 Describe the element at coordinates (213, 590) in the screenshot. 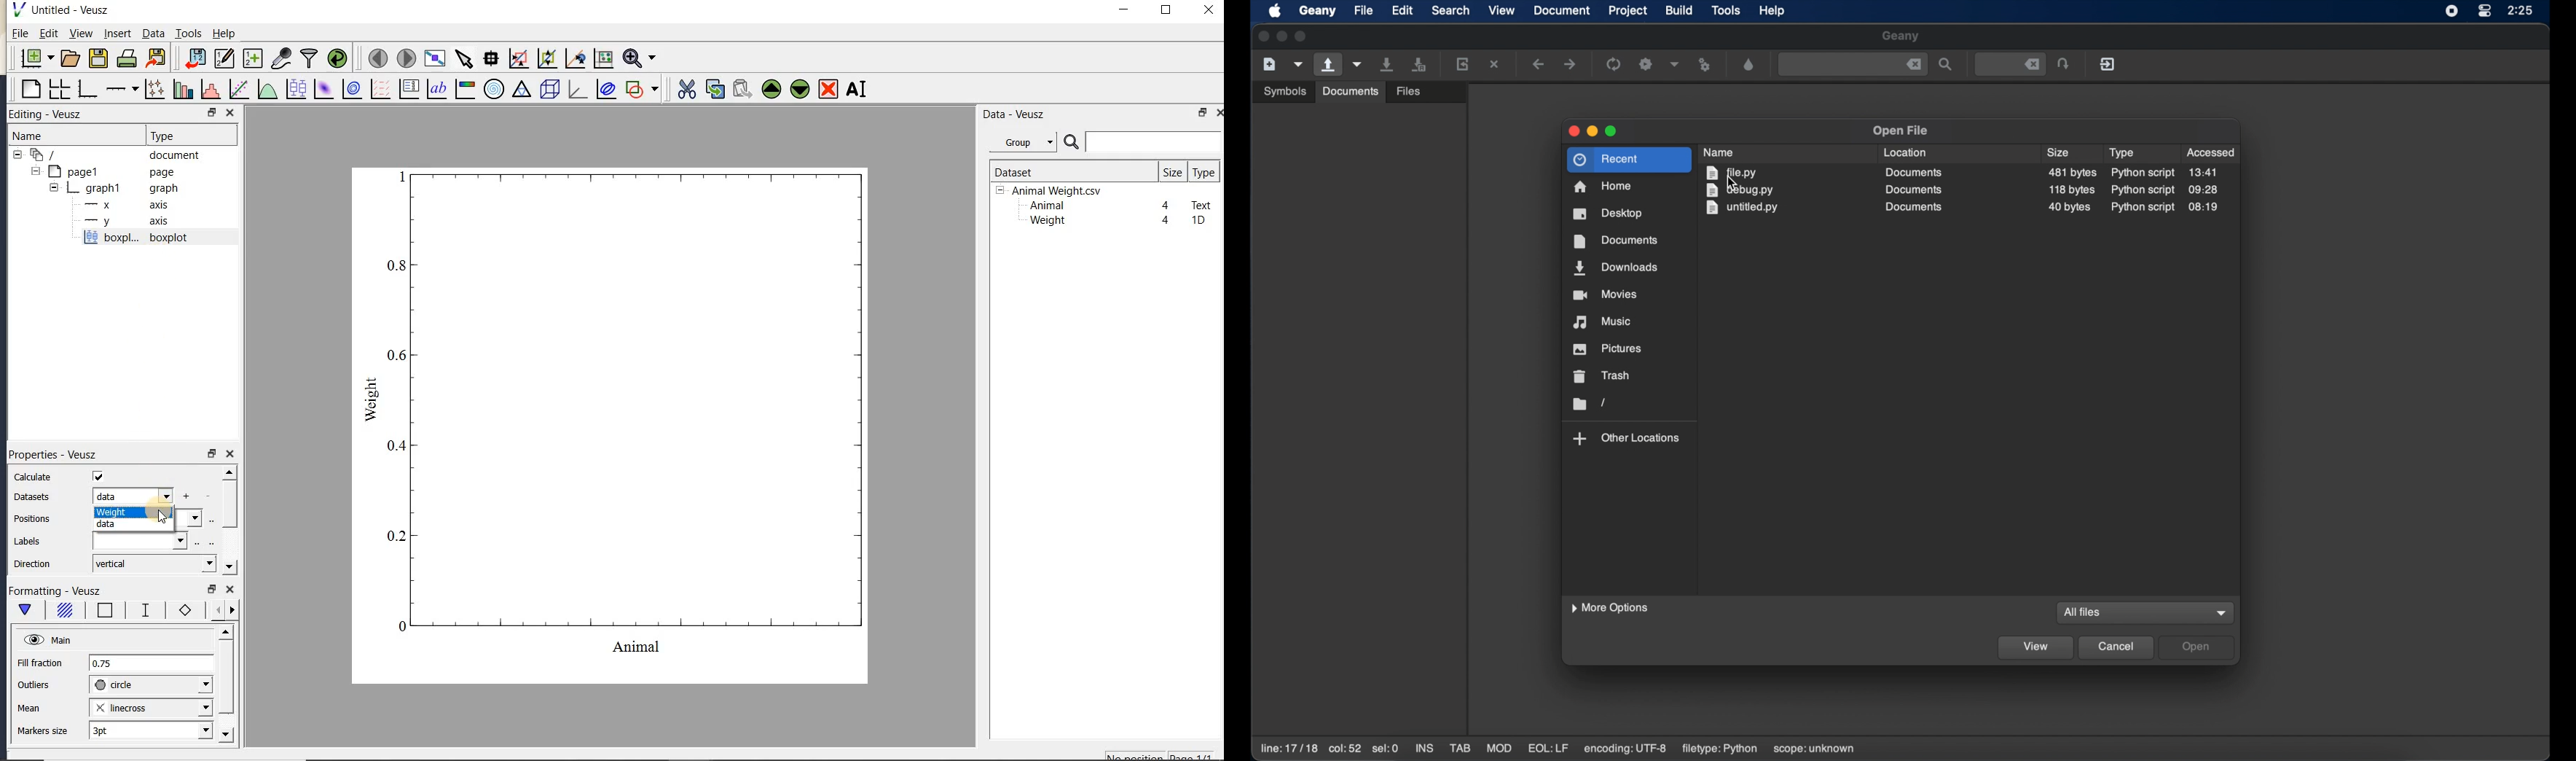

I see `restore` at that location.